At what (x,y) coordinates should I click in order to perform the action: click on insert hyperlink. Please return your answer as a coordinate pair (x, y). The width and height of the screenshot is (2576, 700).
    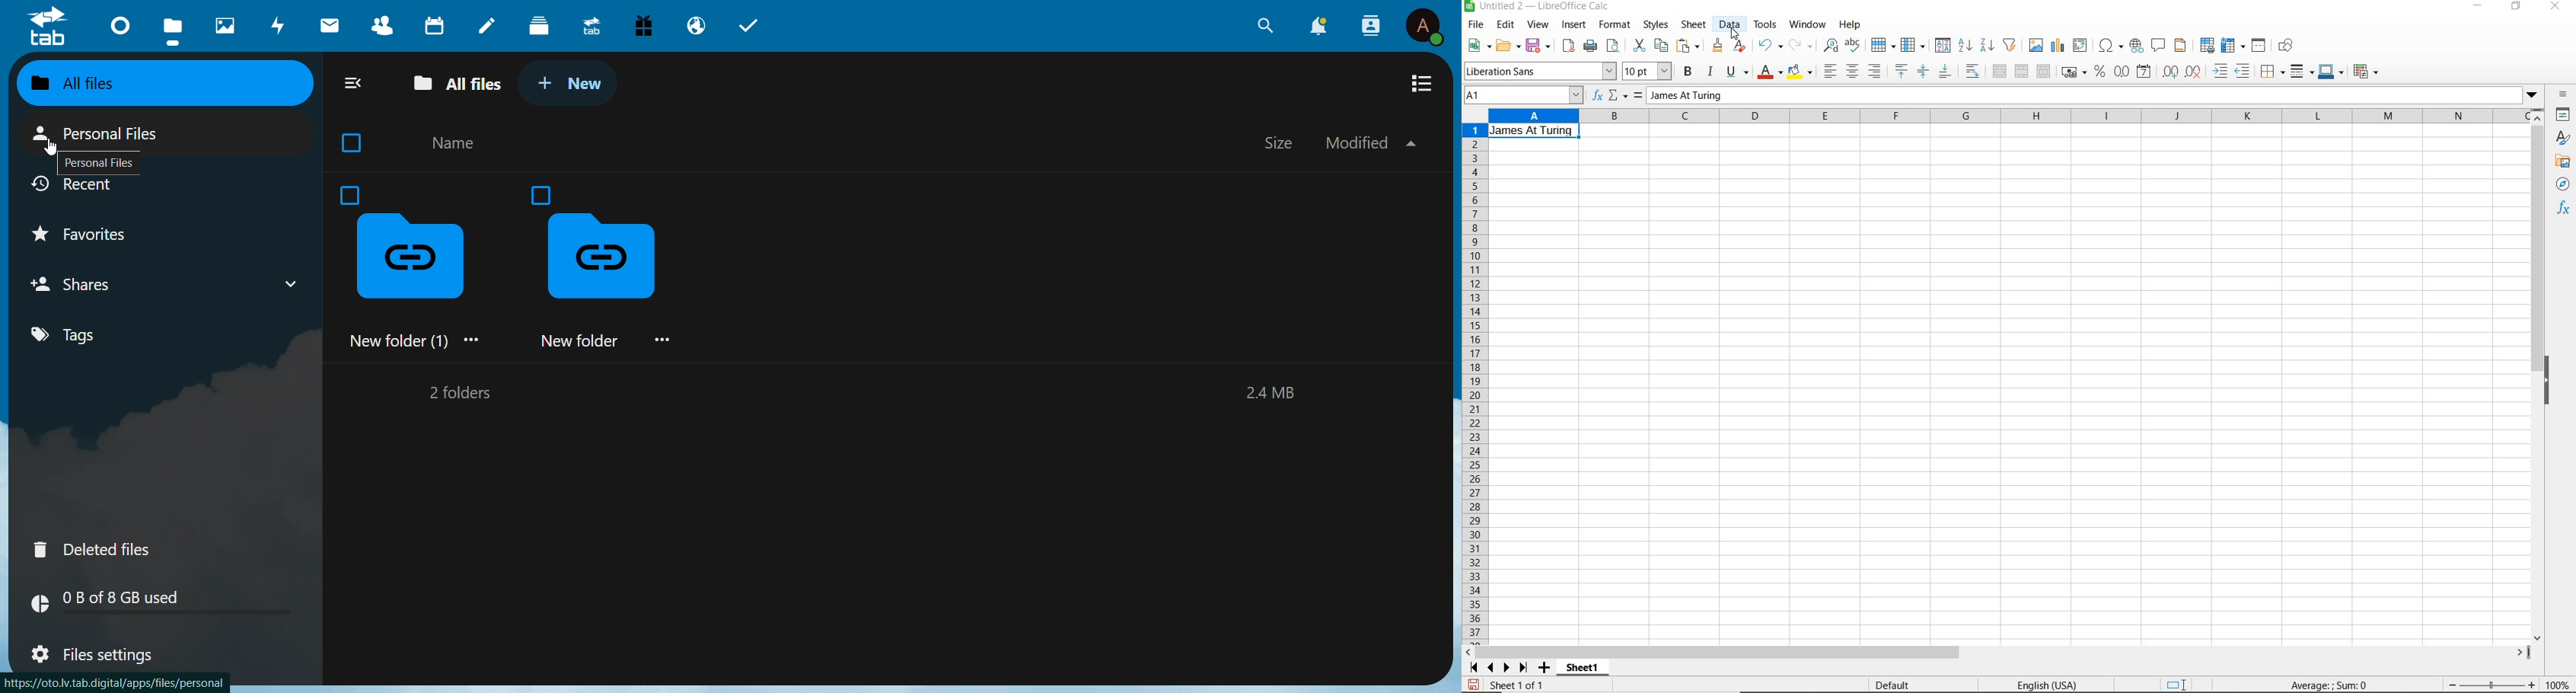
    Looking at the image, I should click on (2137, 47).